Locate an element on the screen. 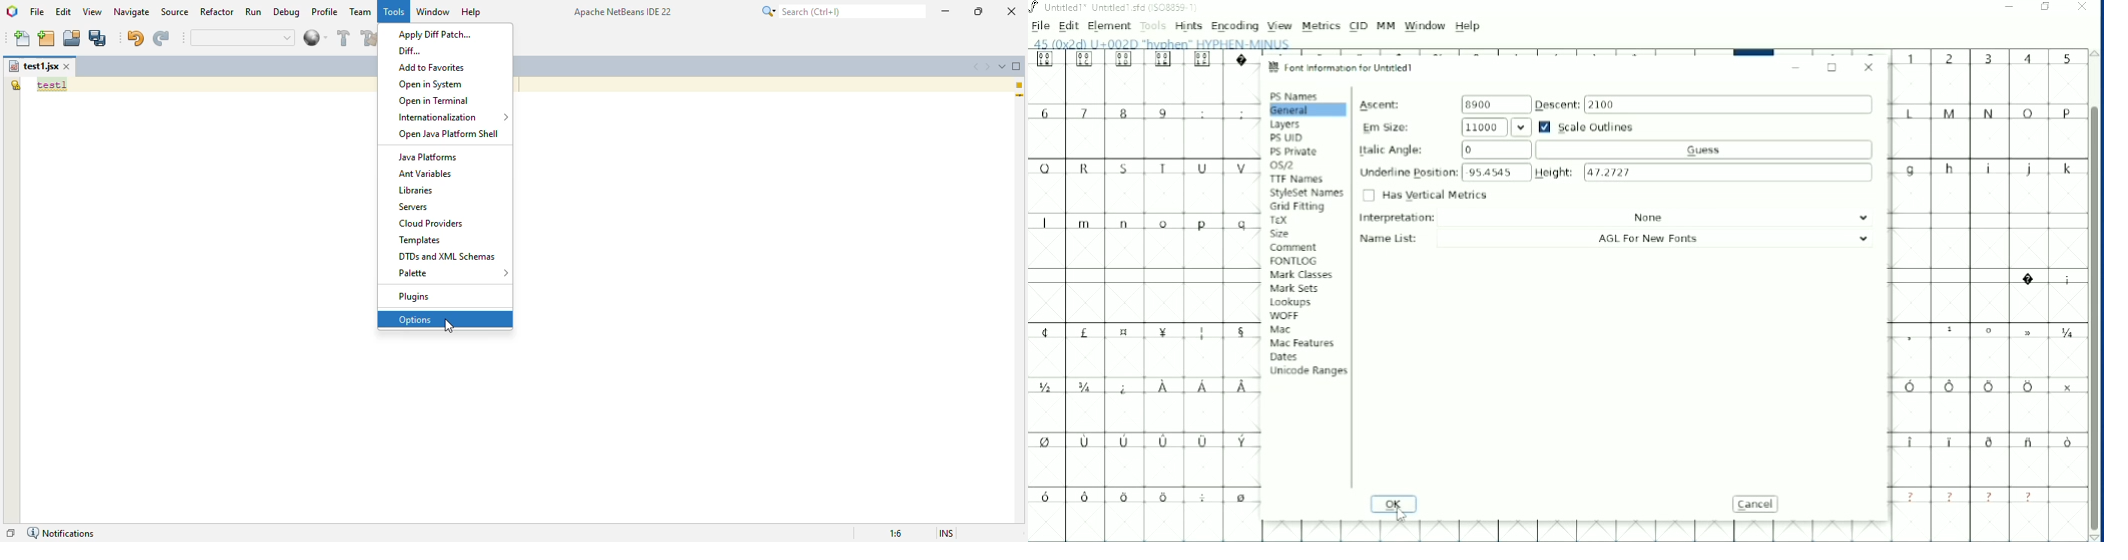  Lookups is located at coordinates (1290, 303).